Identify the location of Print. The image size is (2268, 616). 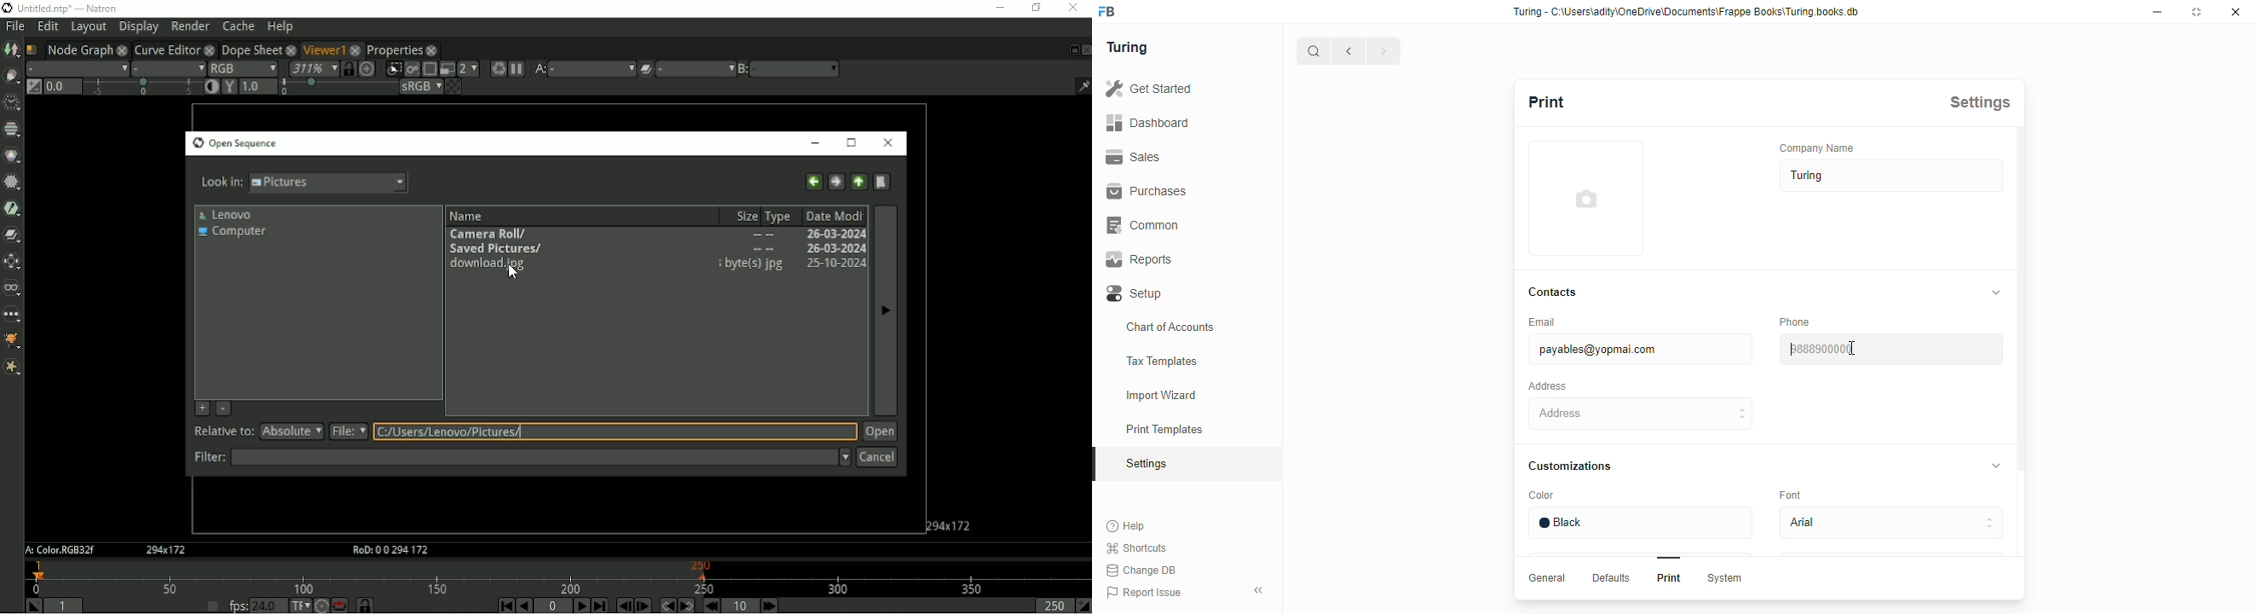
(1668, 578).